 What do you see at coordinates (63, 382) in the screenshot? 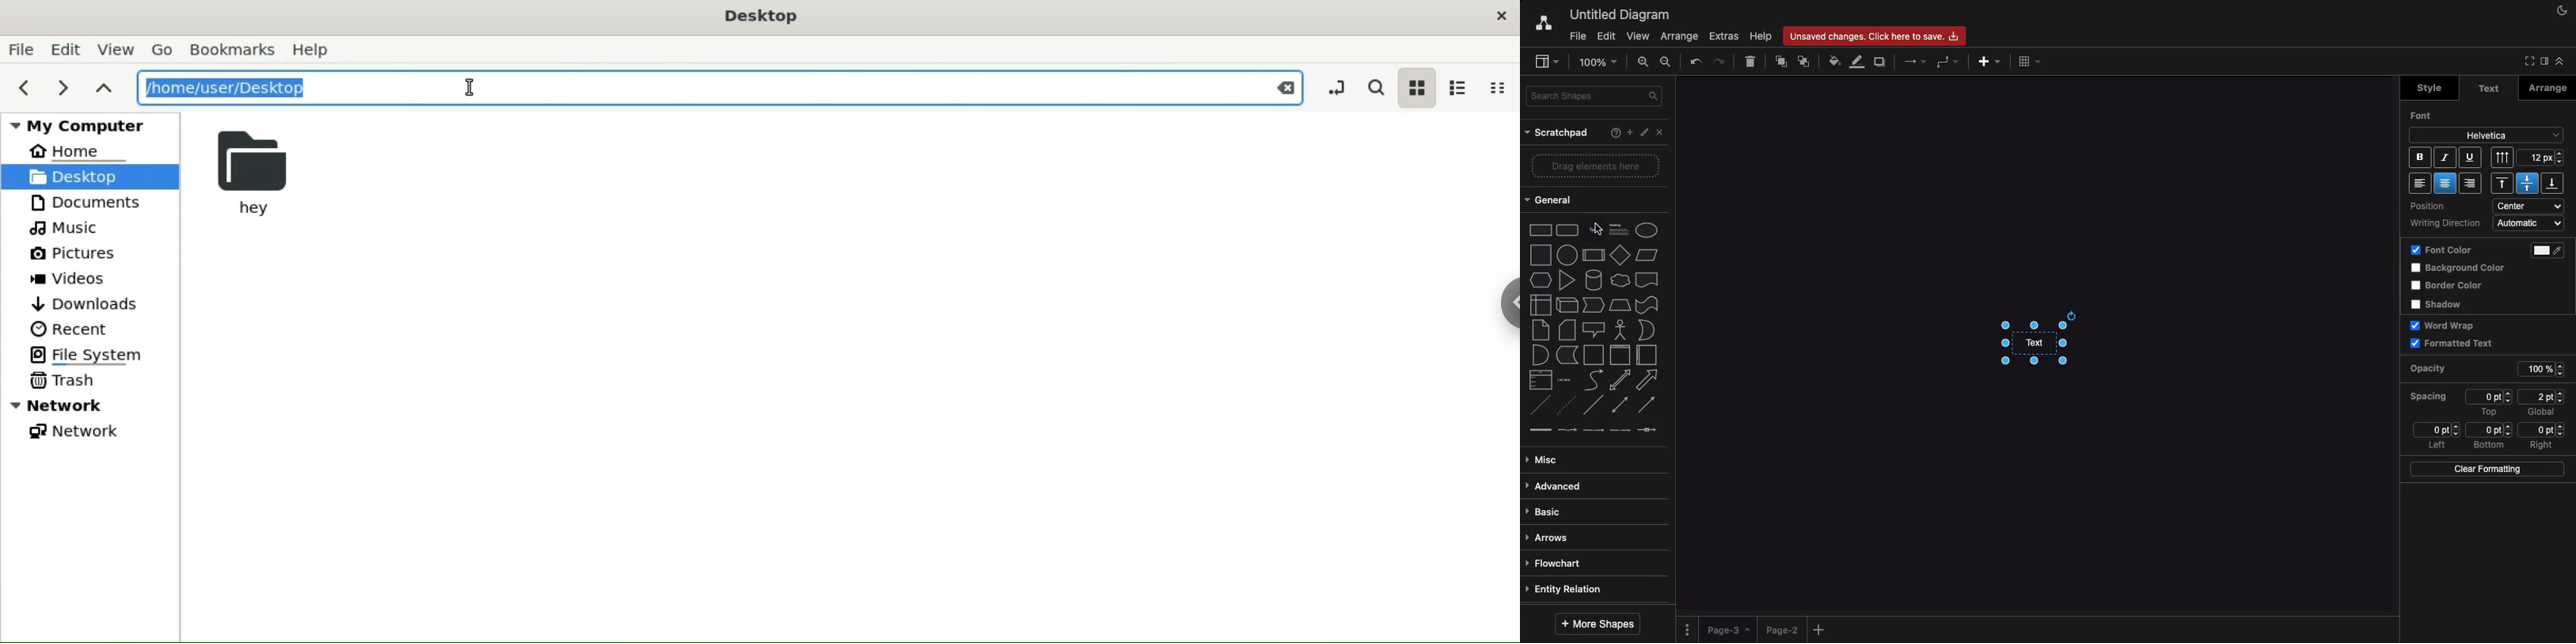
I see `trash` at bounding box center [63, 382].